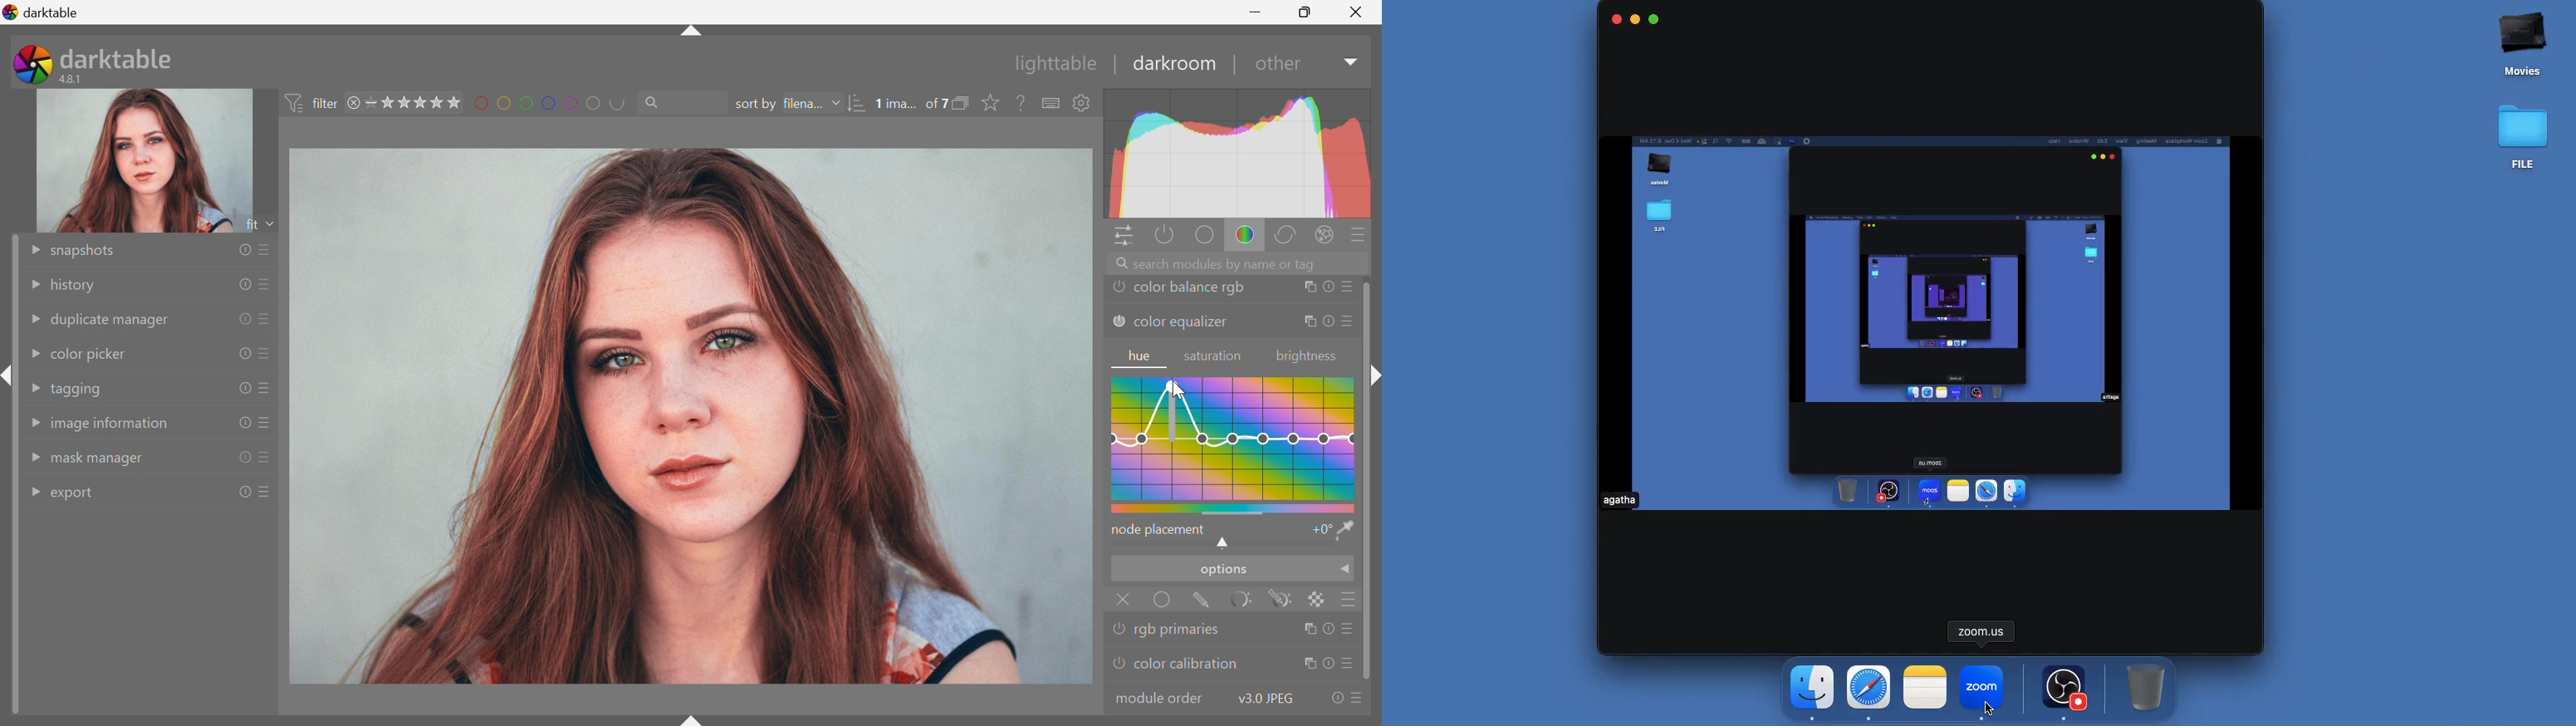 The width and height of the screenshot is (2576, 728). I want to click on cursor, so click(1178, 390).